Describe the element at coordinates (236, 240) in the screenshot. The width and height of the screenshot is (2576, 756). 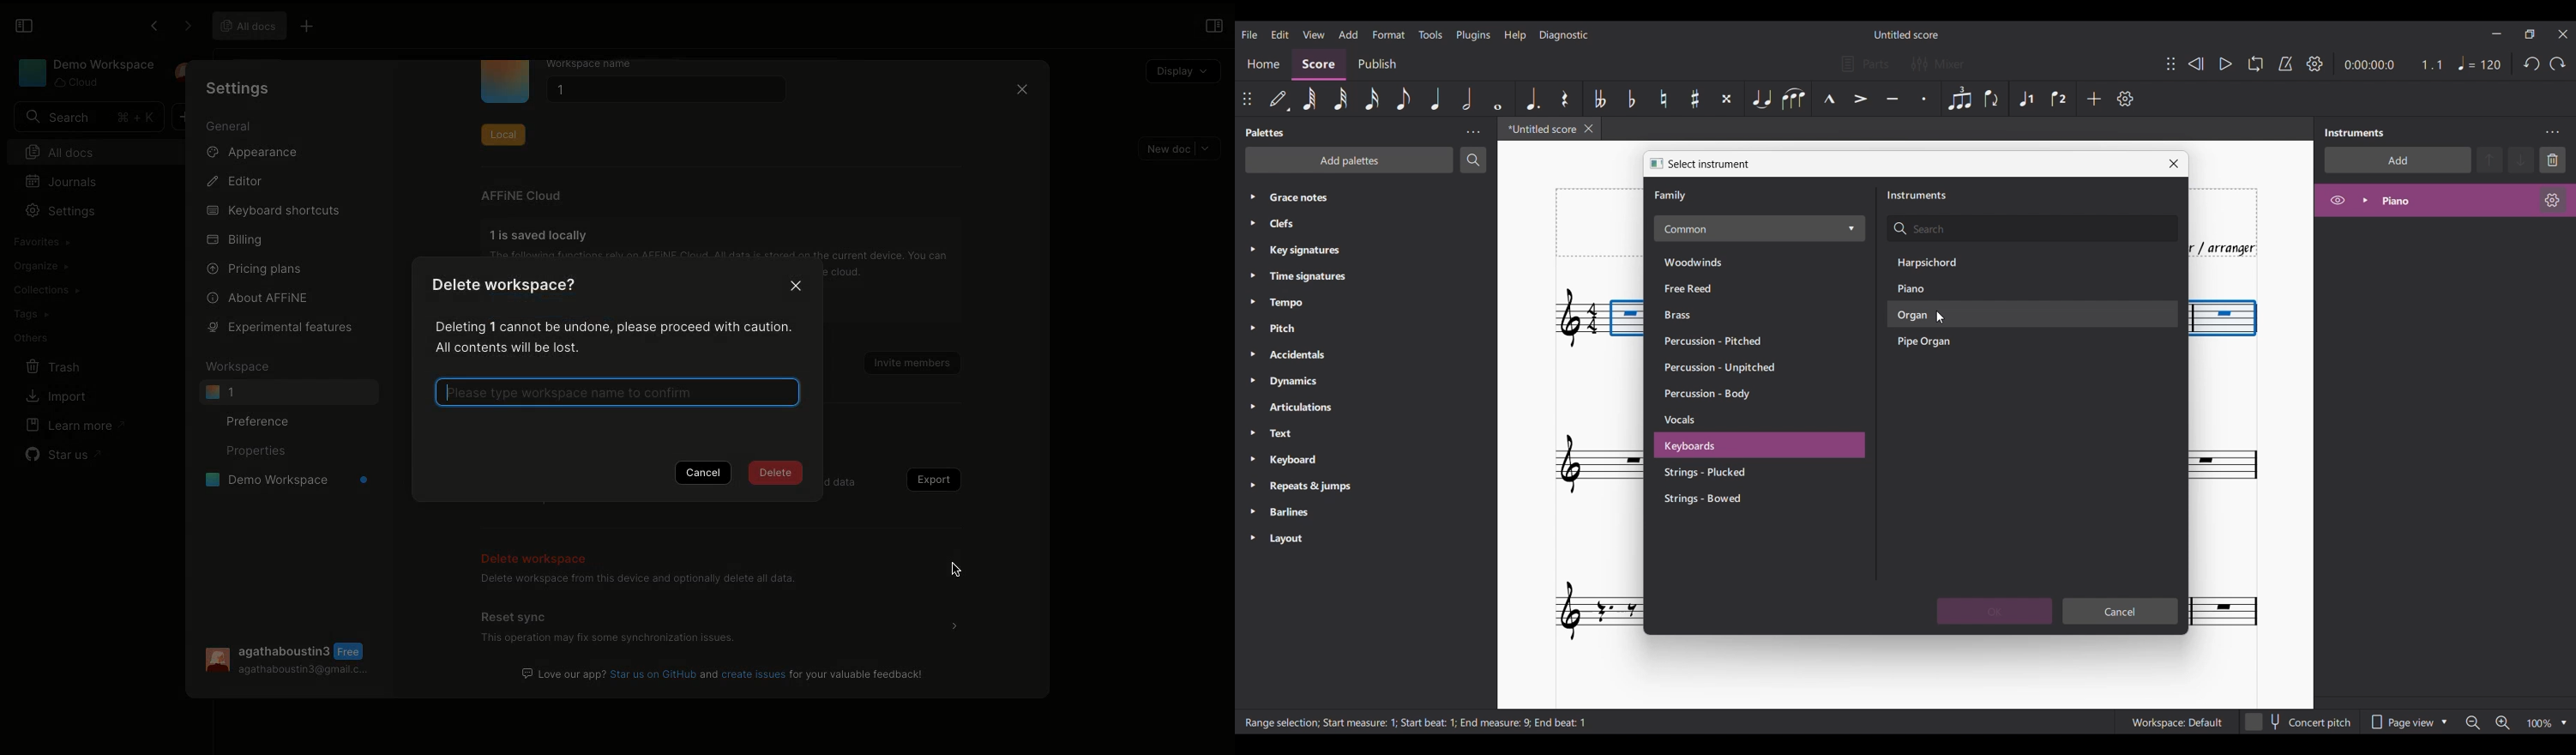
I see `Billing` at that location.